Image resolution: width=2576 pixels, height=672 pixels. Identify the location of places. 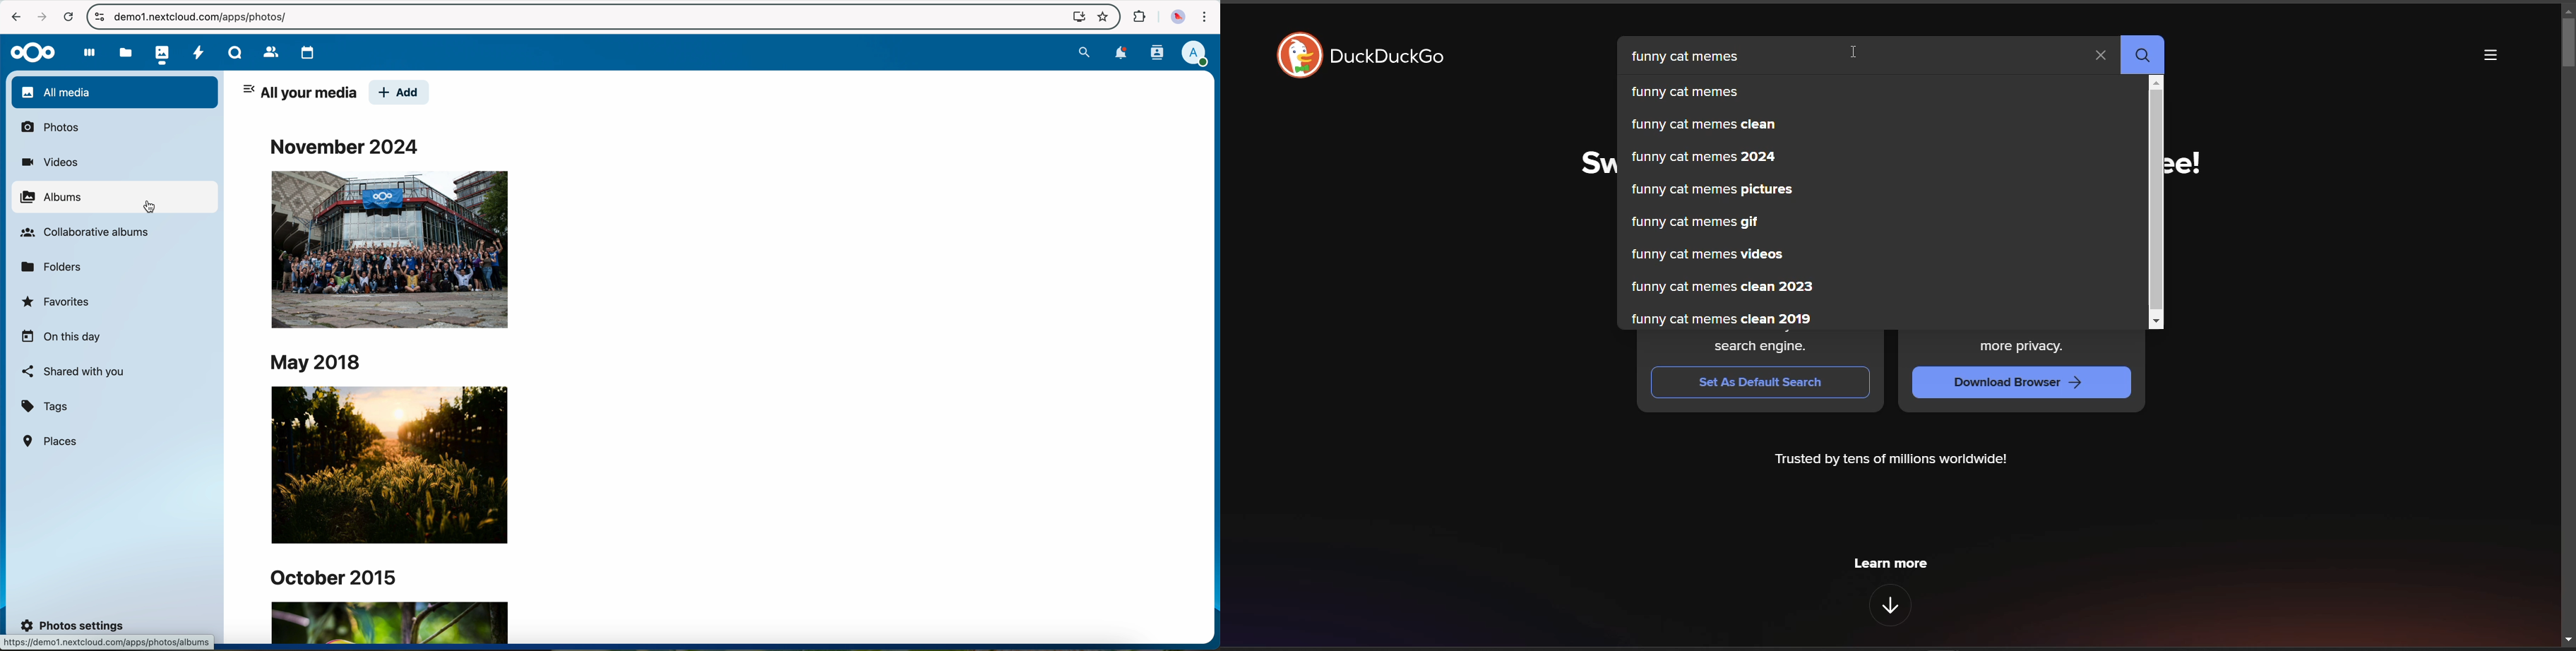
(52, 441).